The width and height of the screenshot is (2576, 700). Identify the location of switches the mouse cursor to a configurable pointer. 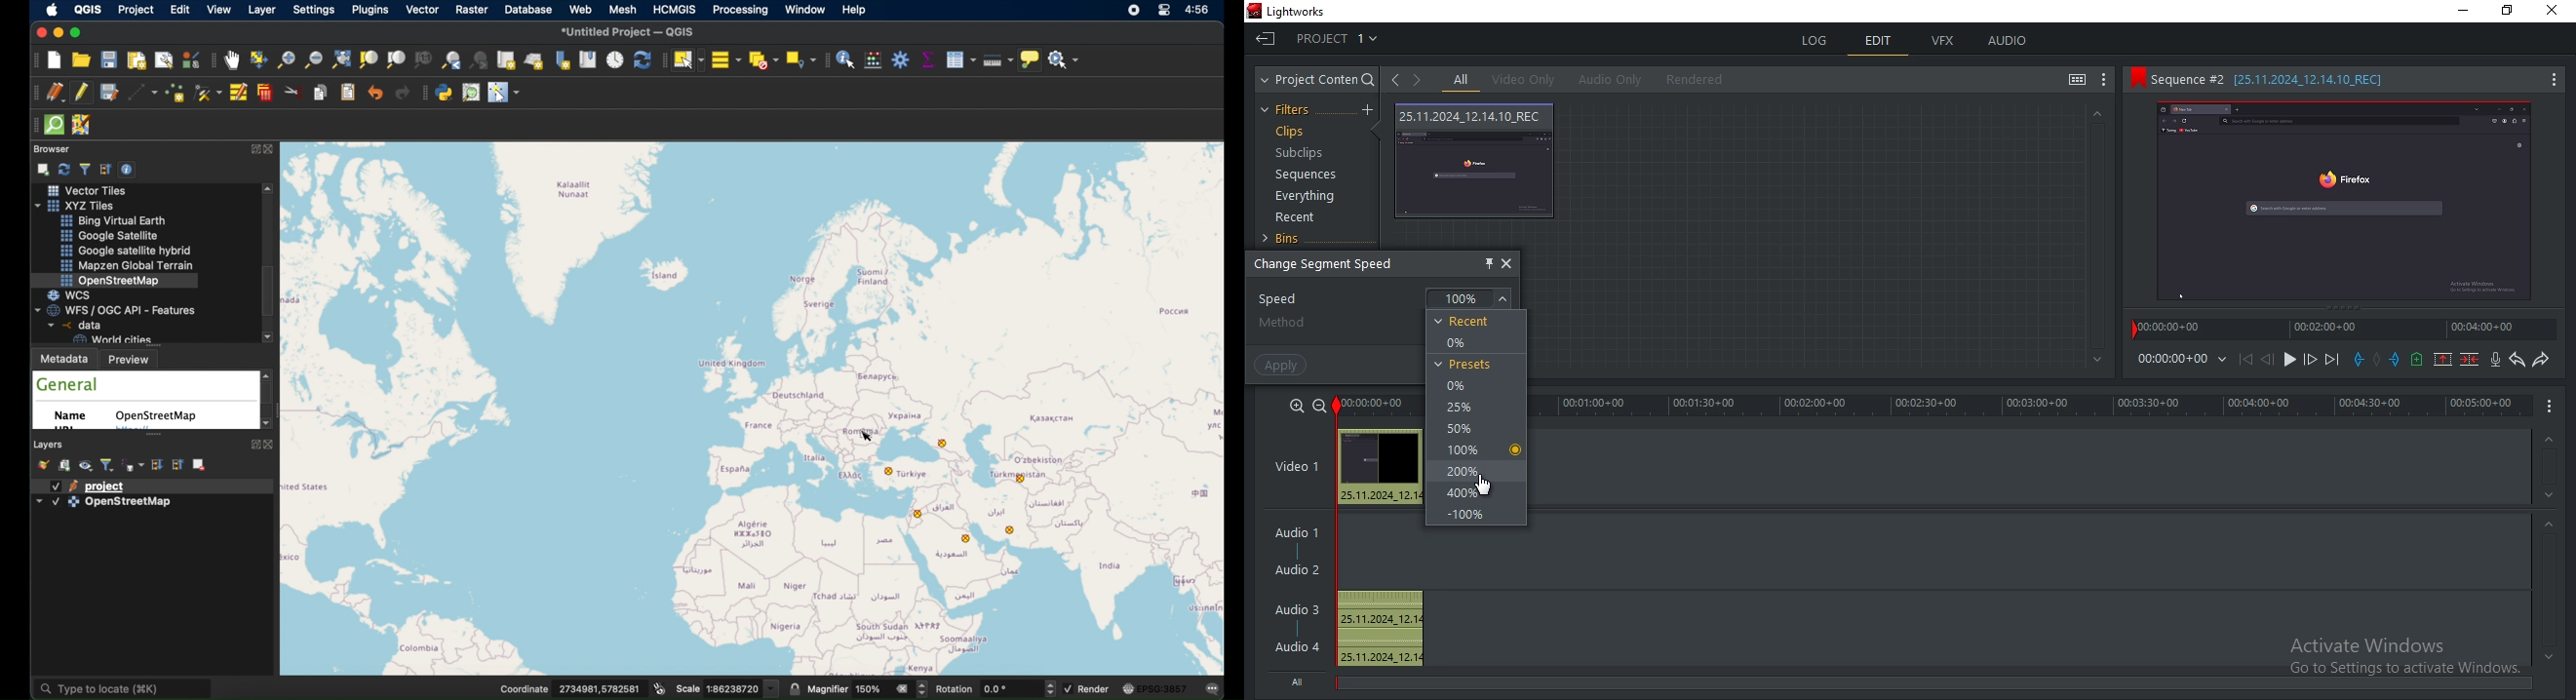
(504, 92).